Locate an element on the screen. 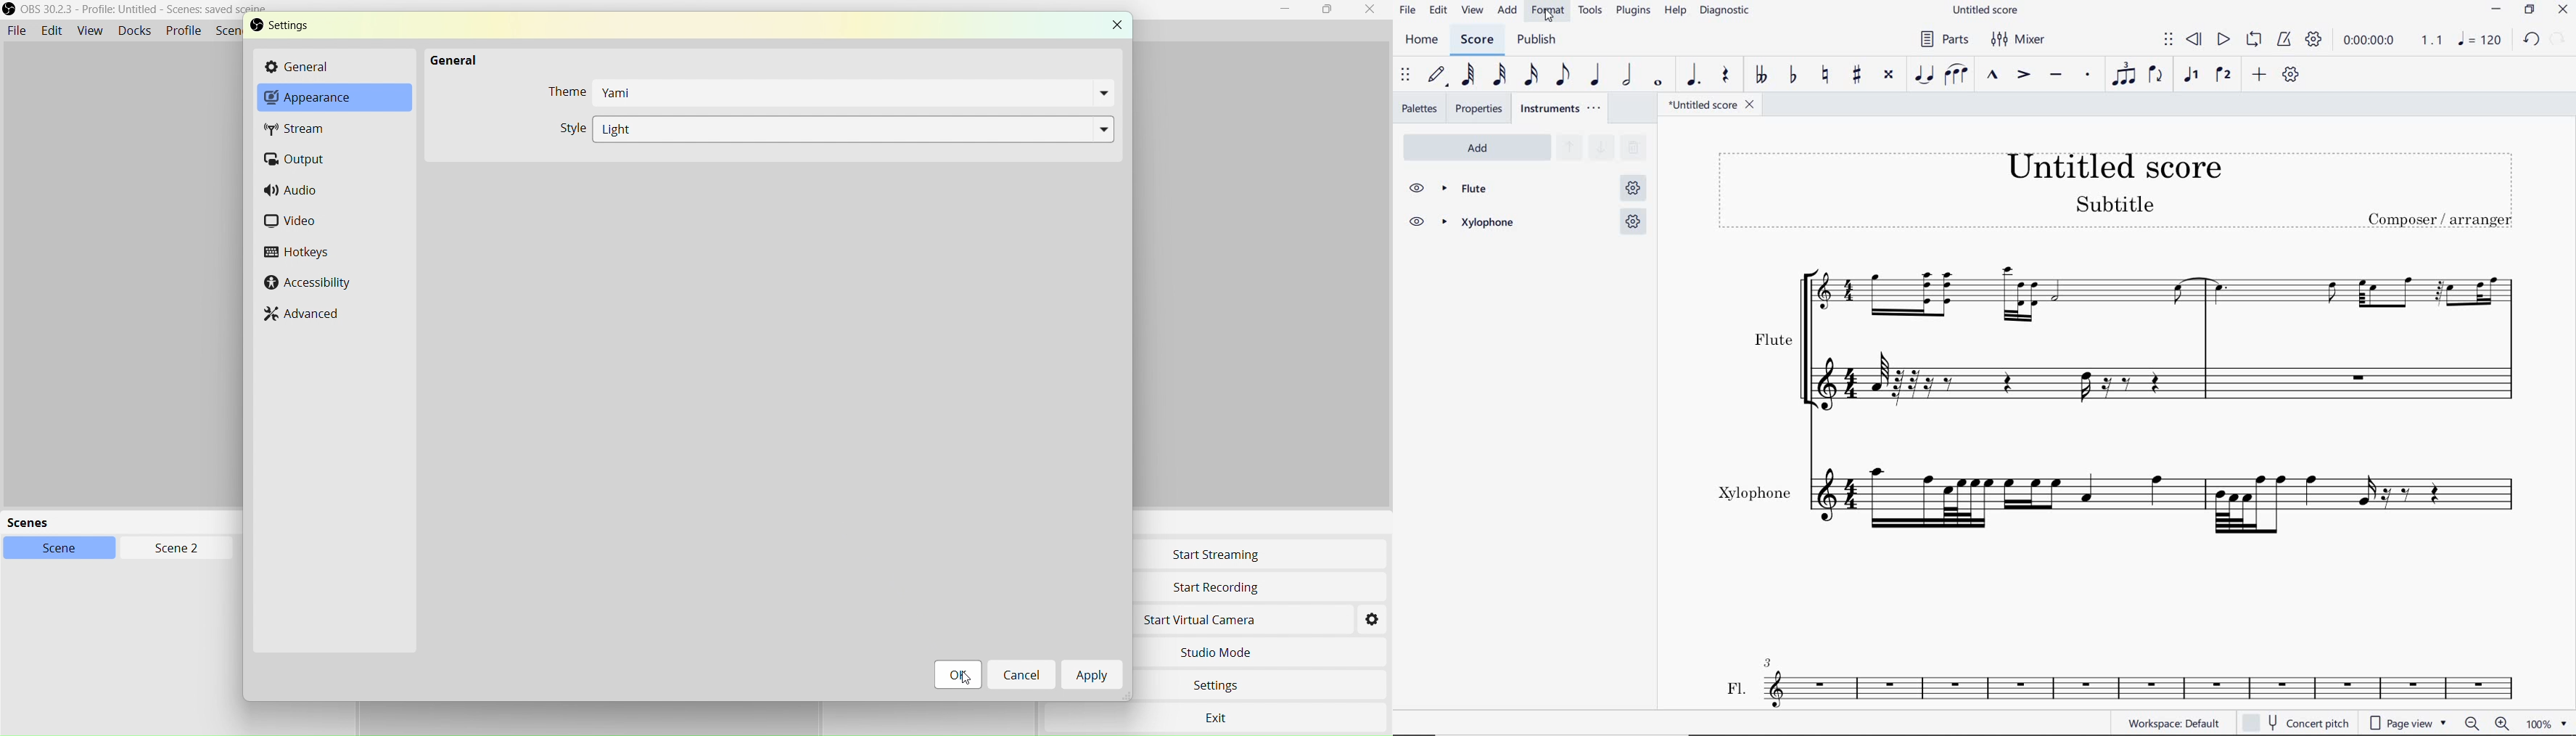 Image resolution: width=2576 pixels, height=756 pixels. TOGGLE SHARP is located at coordinates (1857, 76).